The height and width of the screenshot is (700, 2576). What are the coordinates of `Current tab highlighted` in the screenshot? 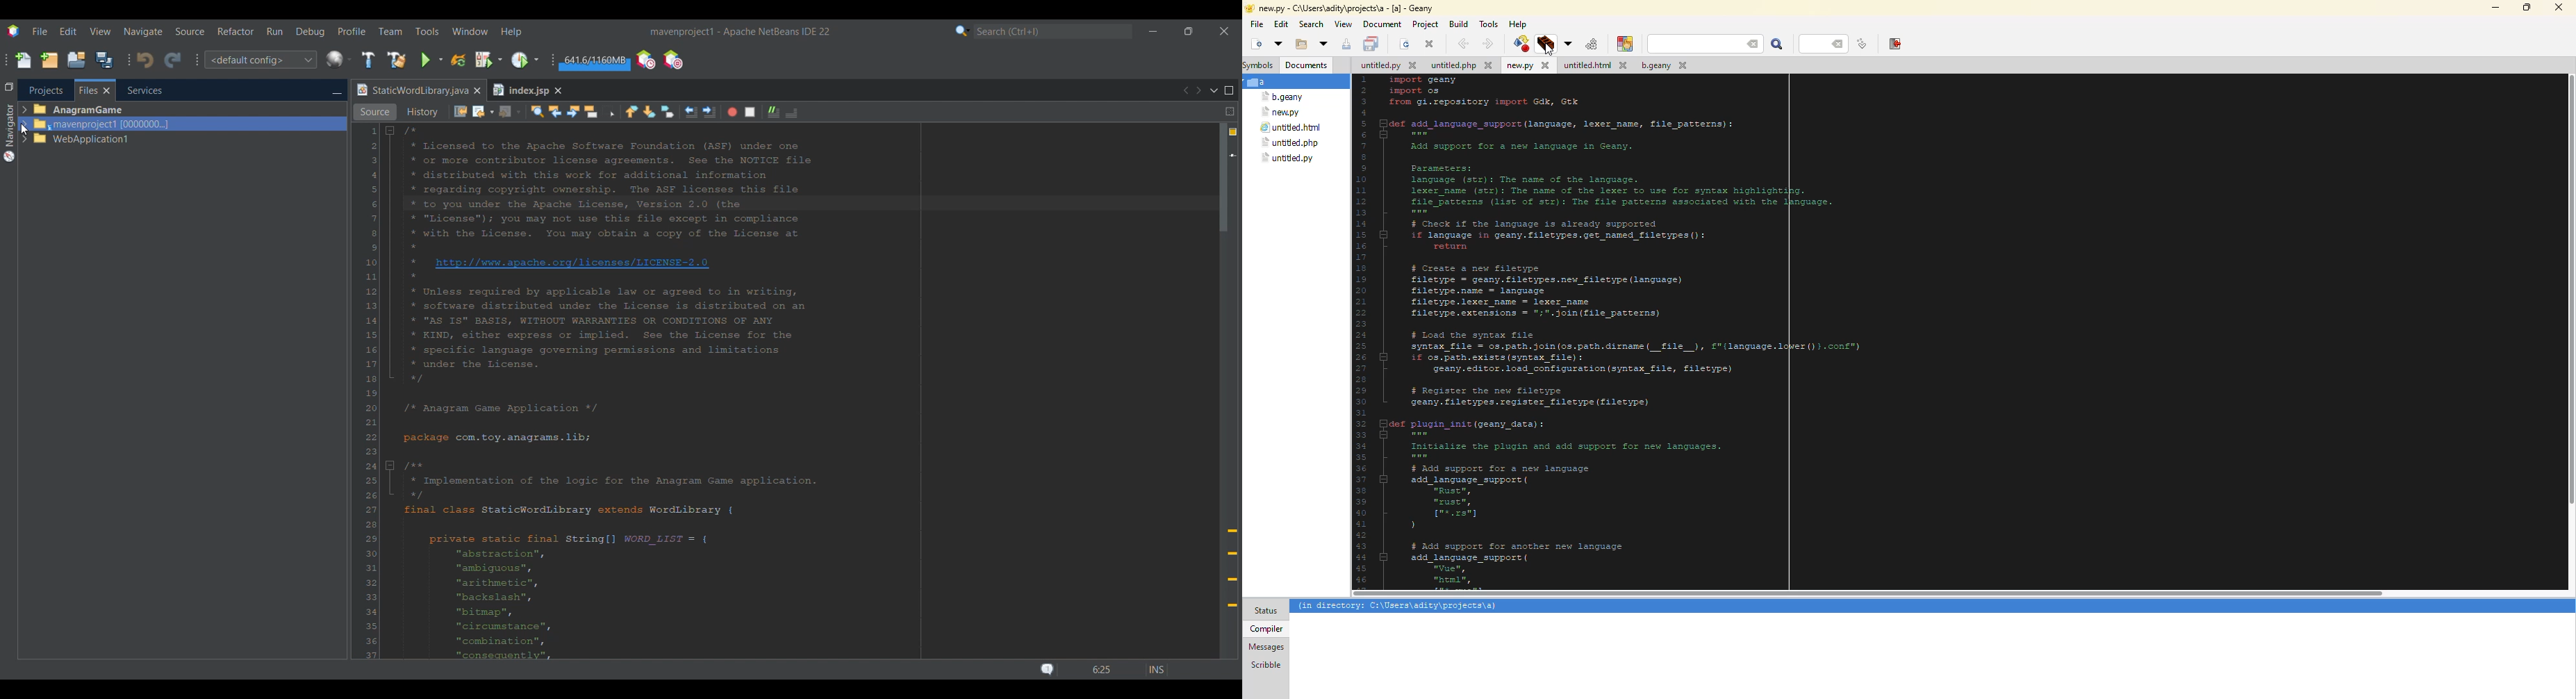 It's located at (411, 91).